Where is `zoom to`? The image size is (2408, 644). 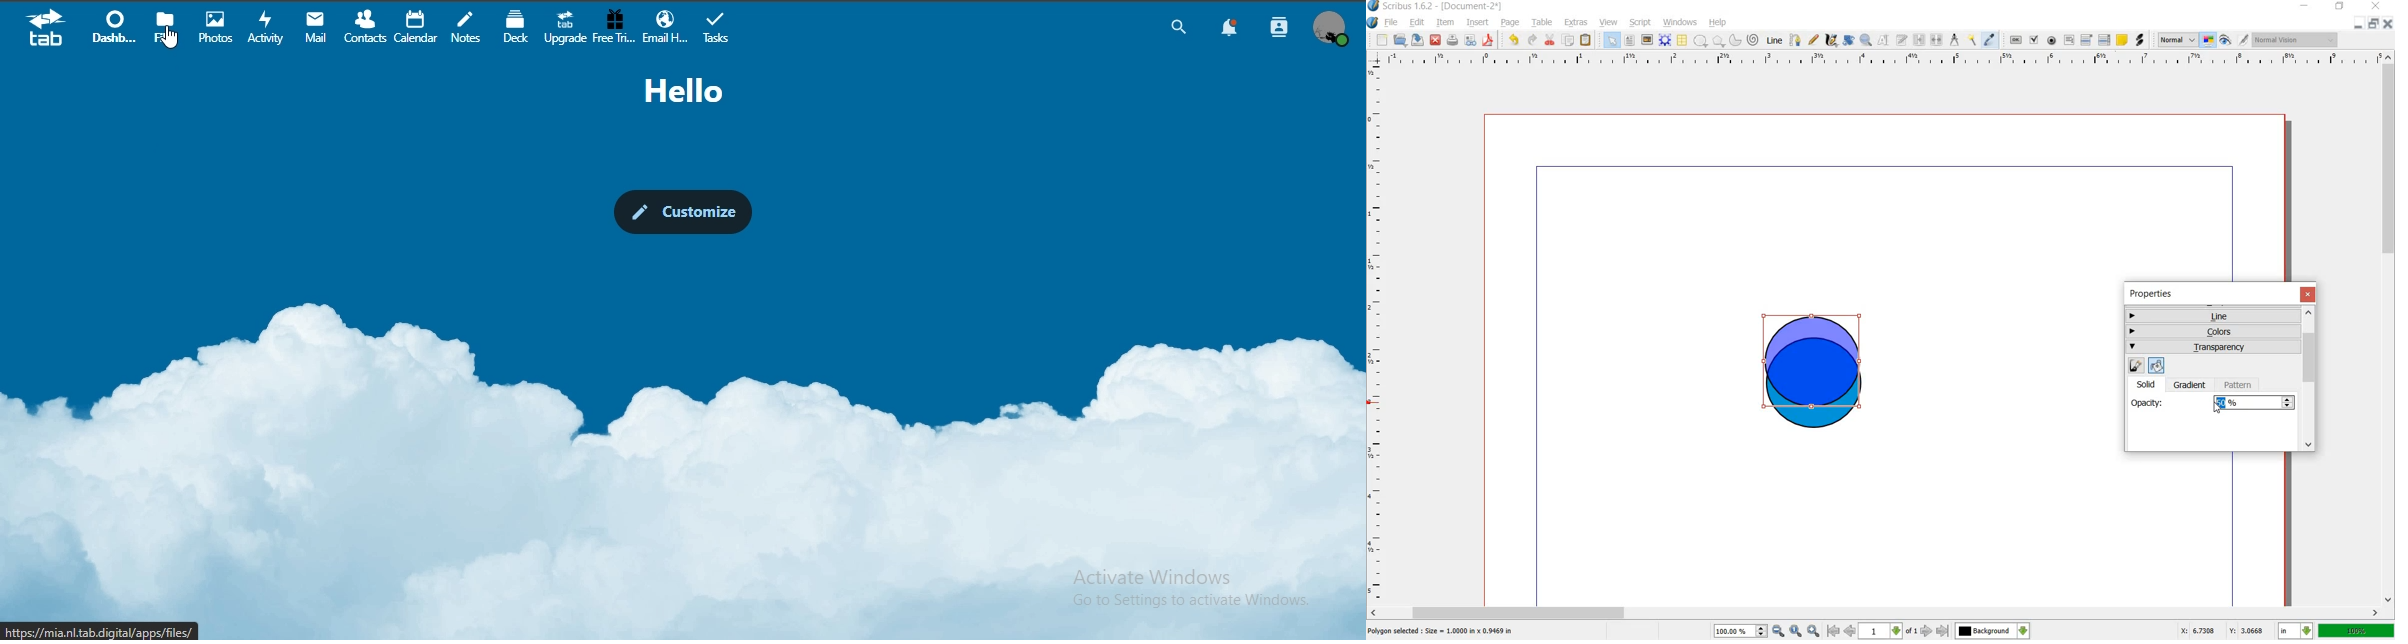
zoom to is located at coordinates (1796, 631).